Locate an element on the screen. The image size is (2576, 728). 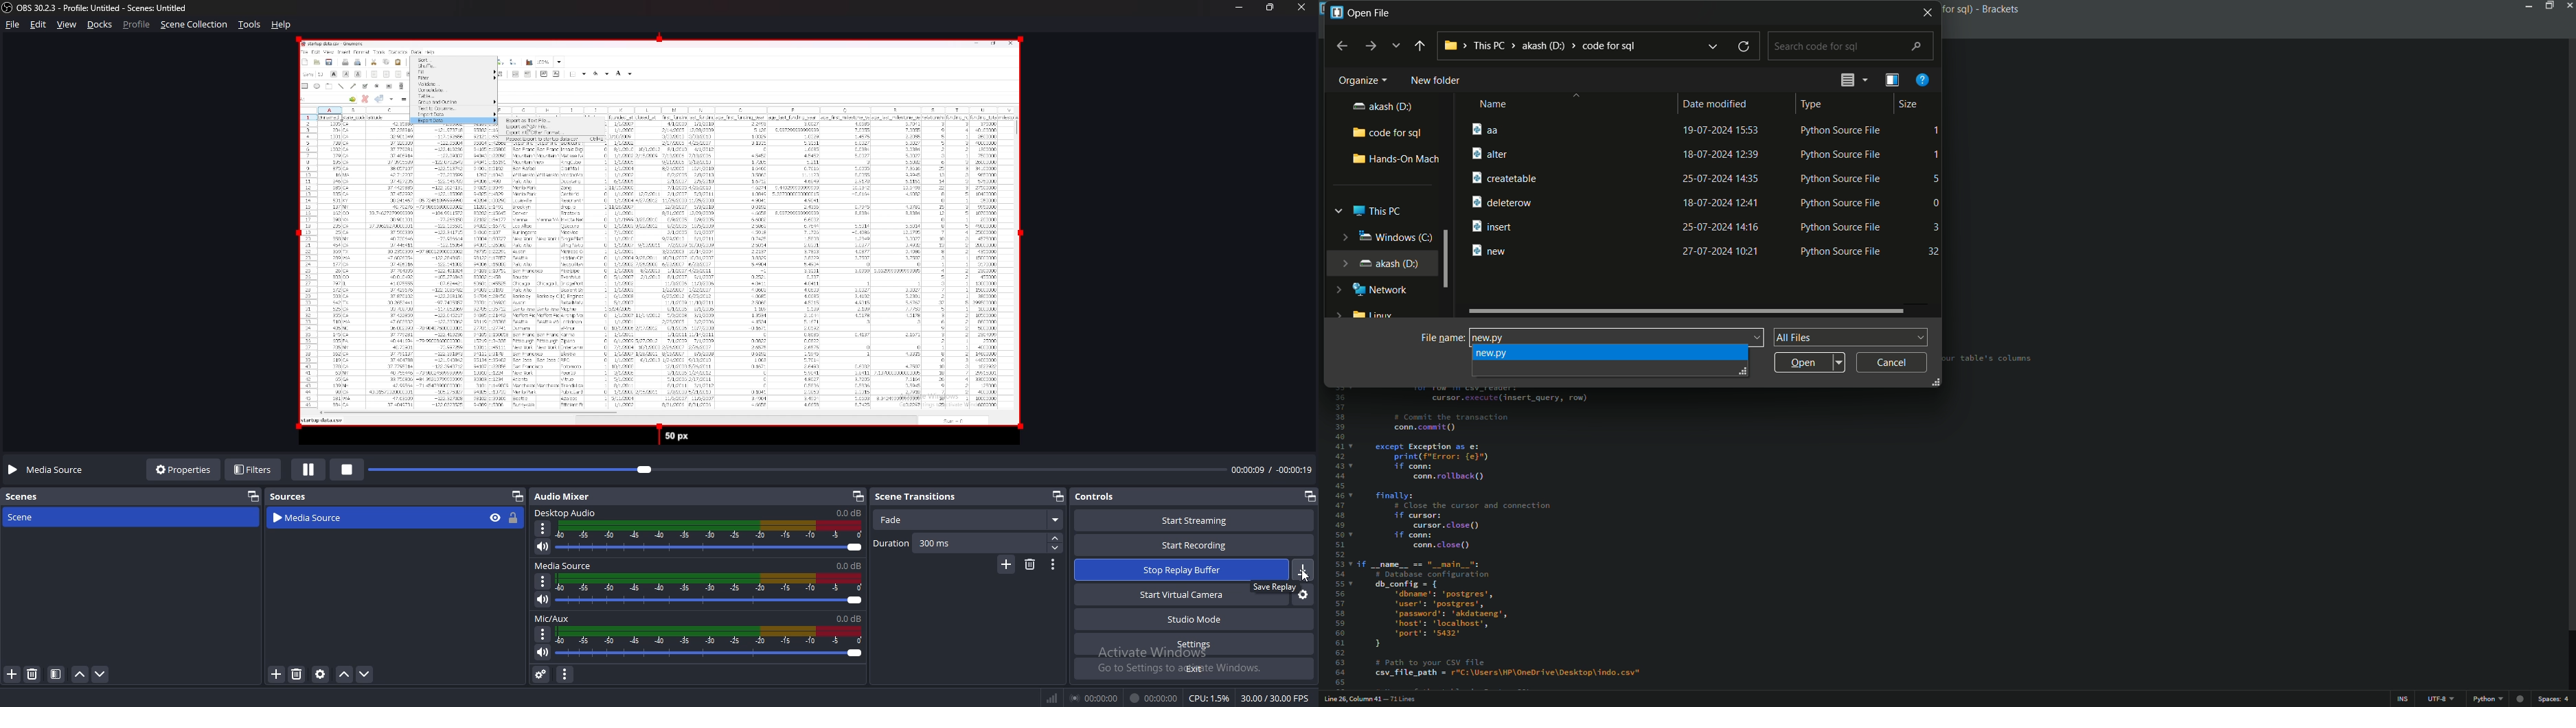
scroll bar is located at coordinates (1450, 258).